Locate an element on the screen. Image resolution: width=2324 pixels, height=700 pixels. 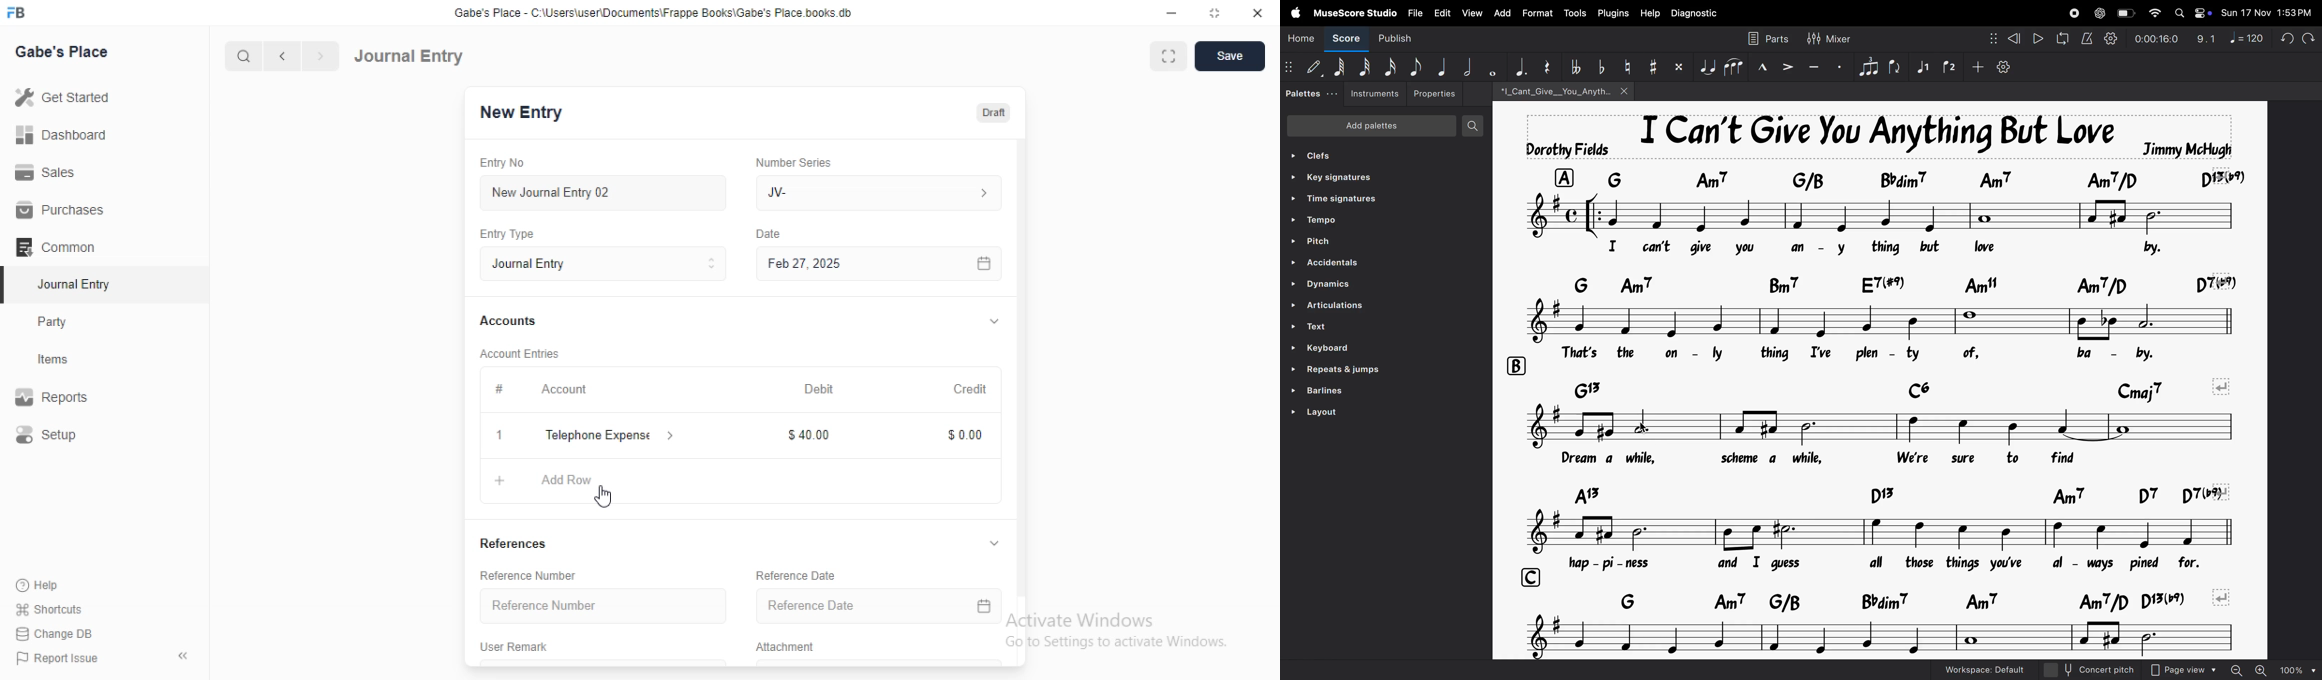
diagnostic is located at coordinates (1698, 15).